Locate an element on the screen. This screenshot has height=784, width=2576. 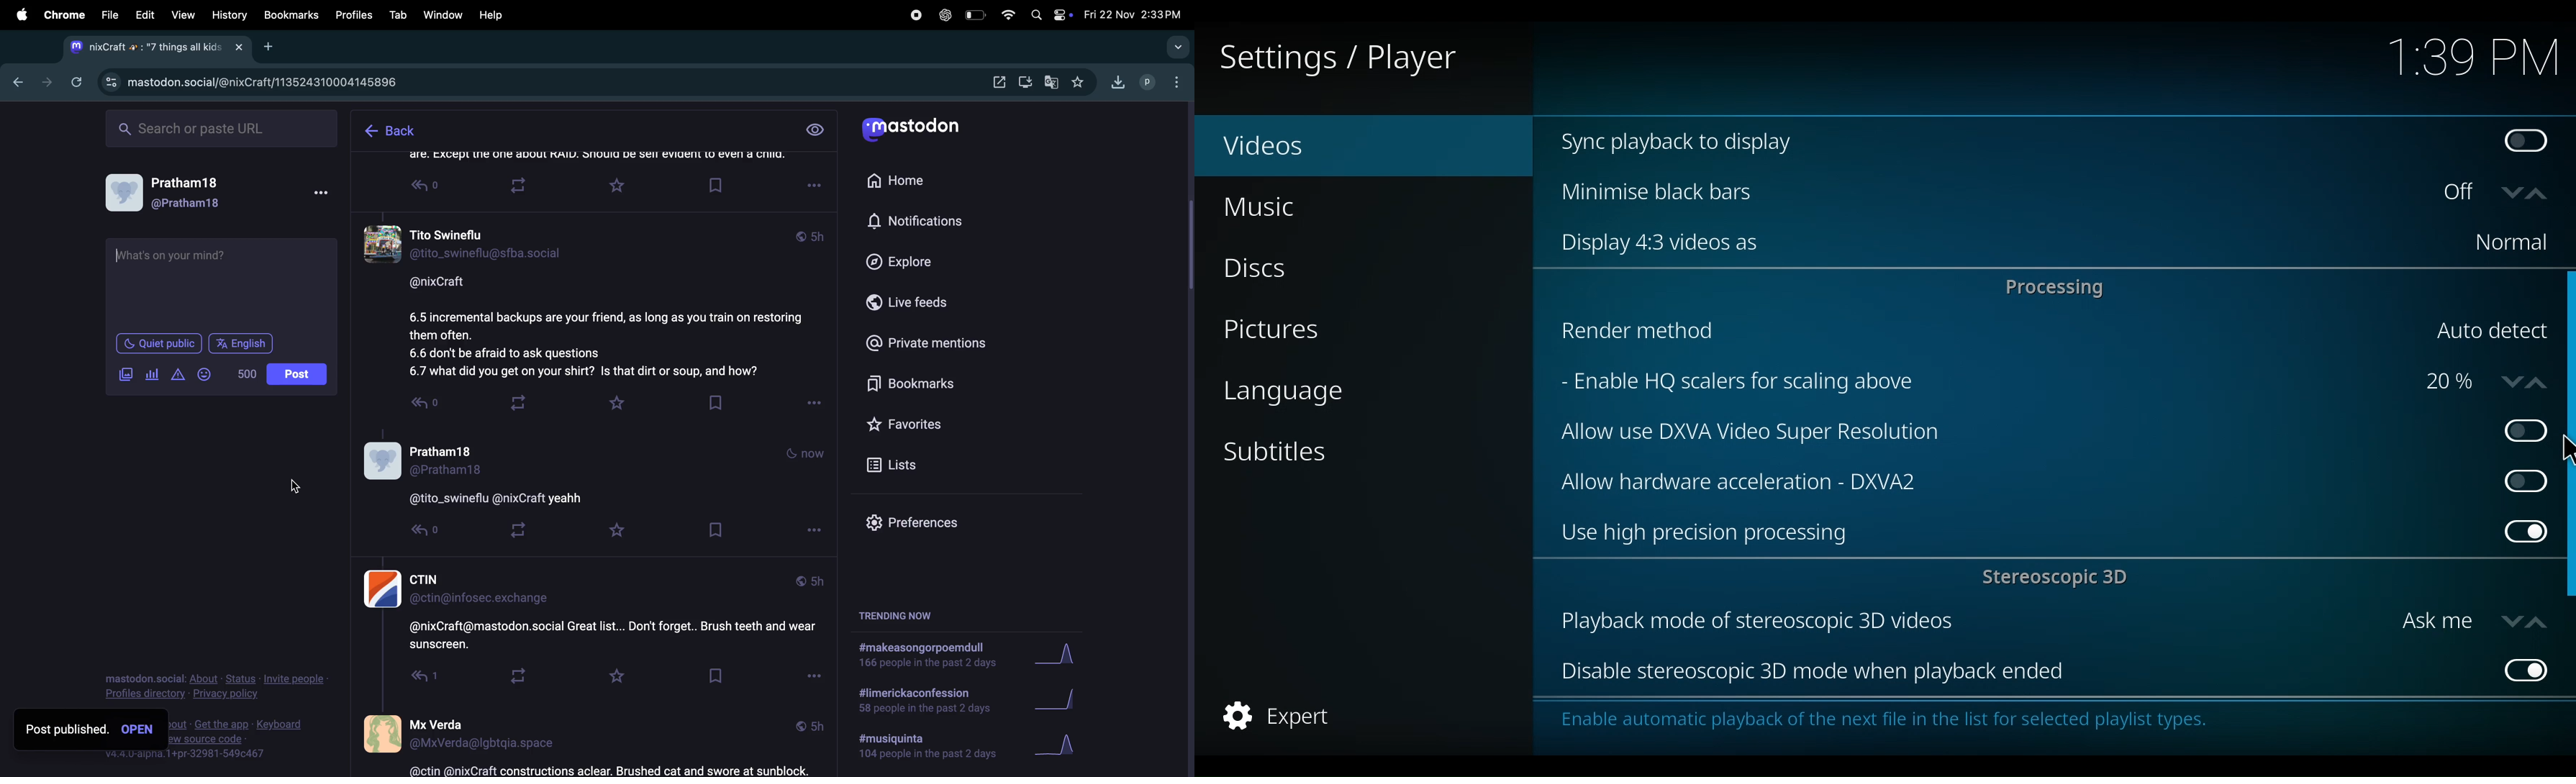
Favourite is located at coordinates (616, 679).